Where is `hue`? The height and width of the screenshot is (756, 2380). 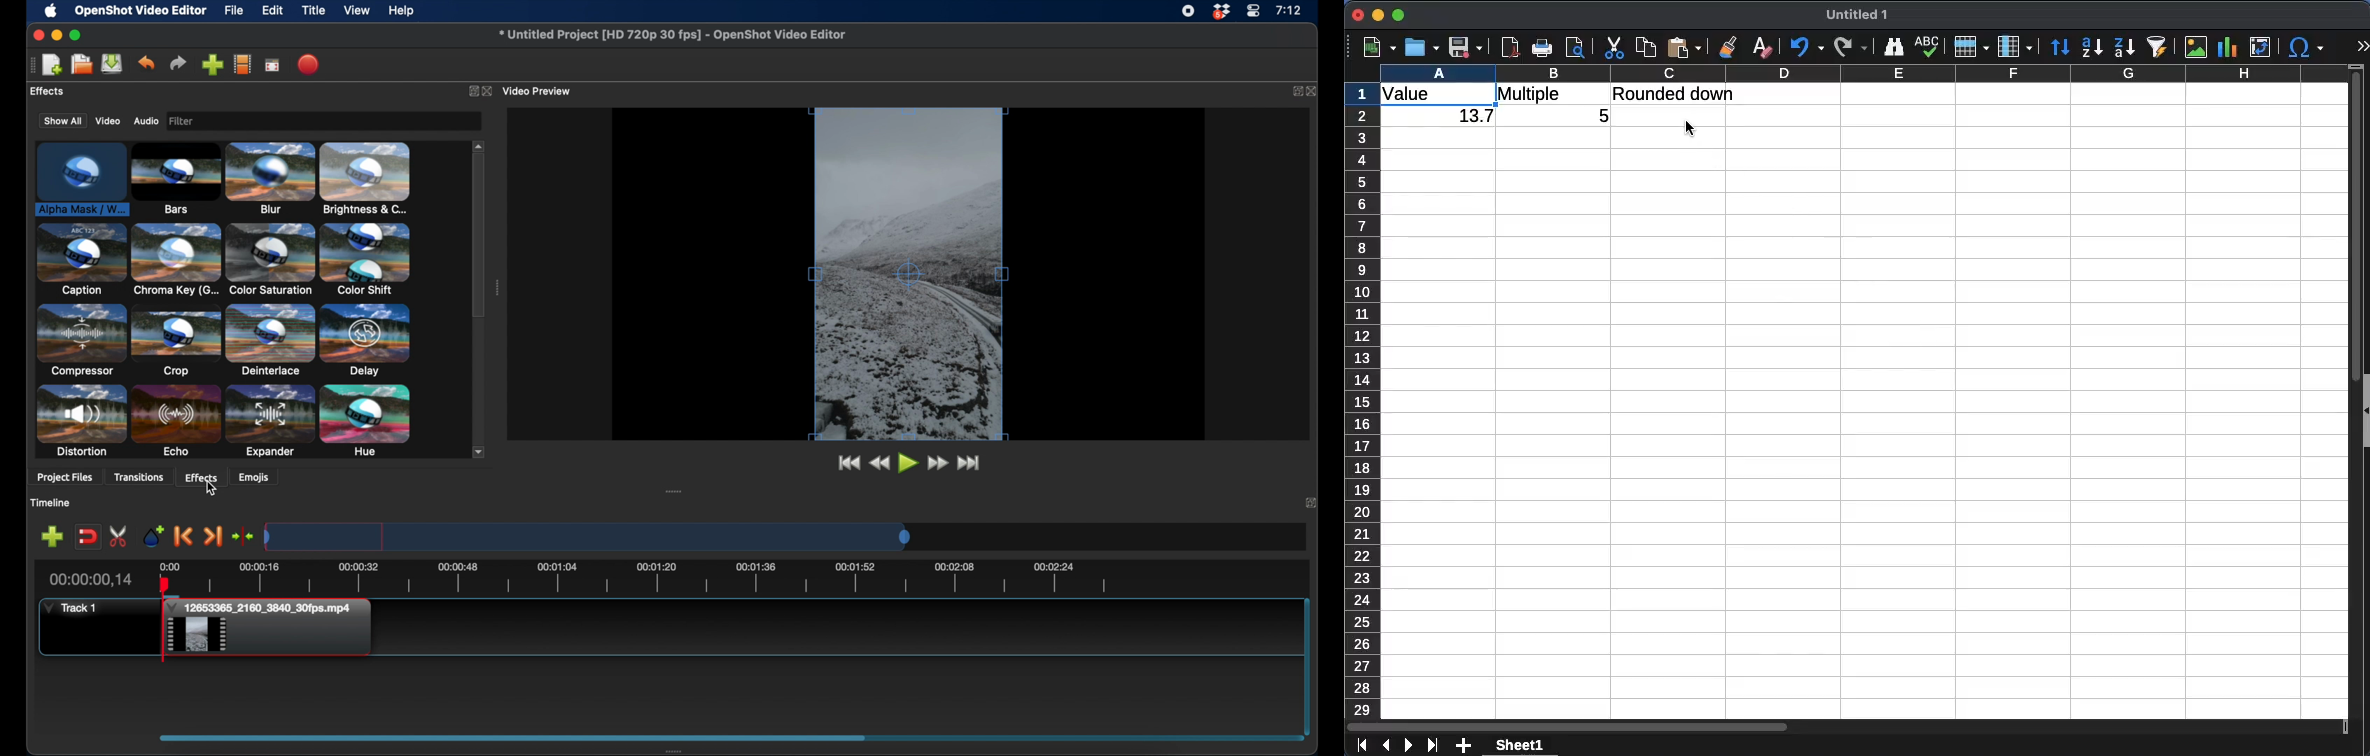 hue is located at coordinates (365, 421).